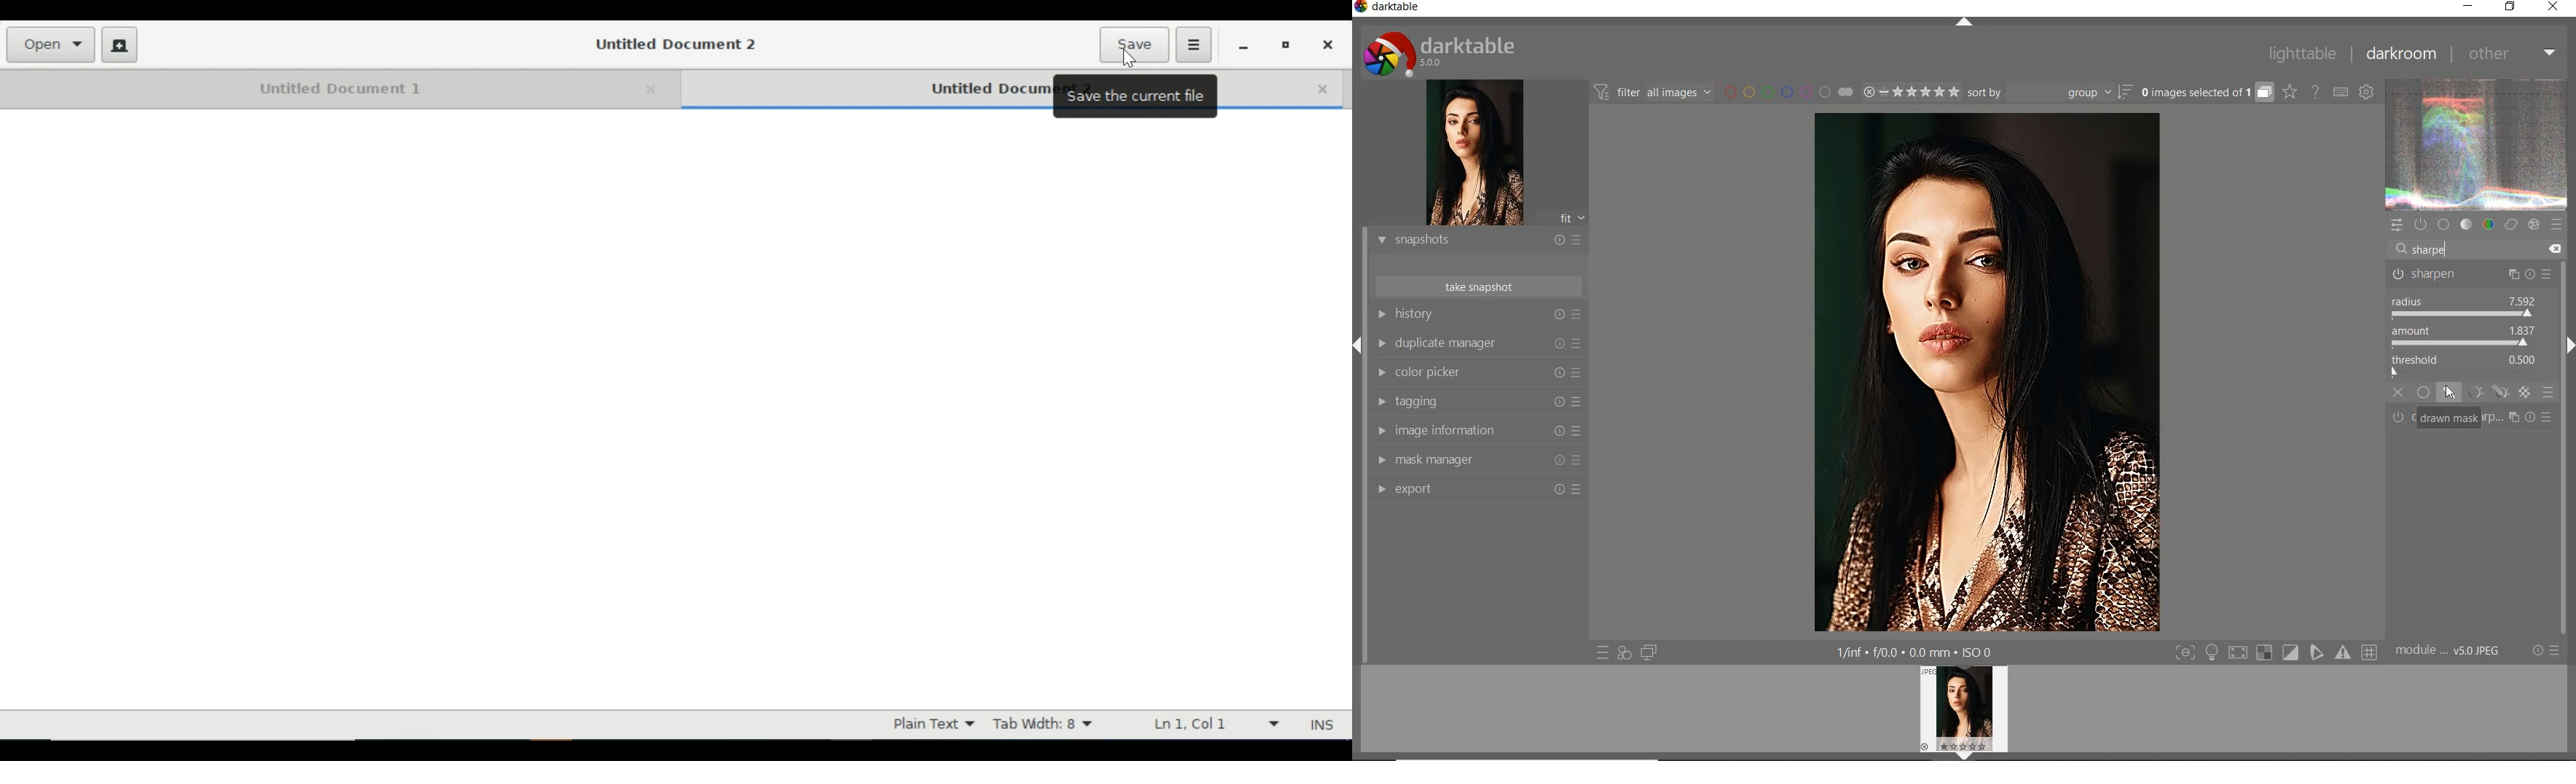  What do you see at coordinates (2213, 653) in the screenshot?
I see `light sign ` at bounding box center [2213, 653].